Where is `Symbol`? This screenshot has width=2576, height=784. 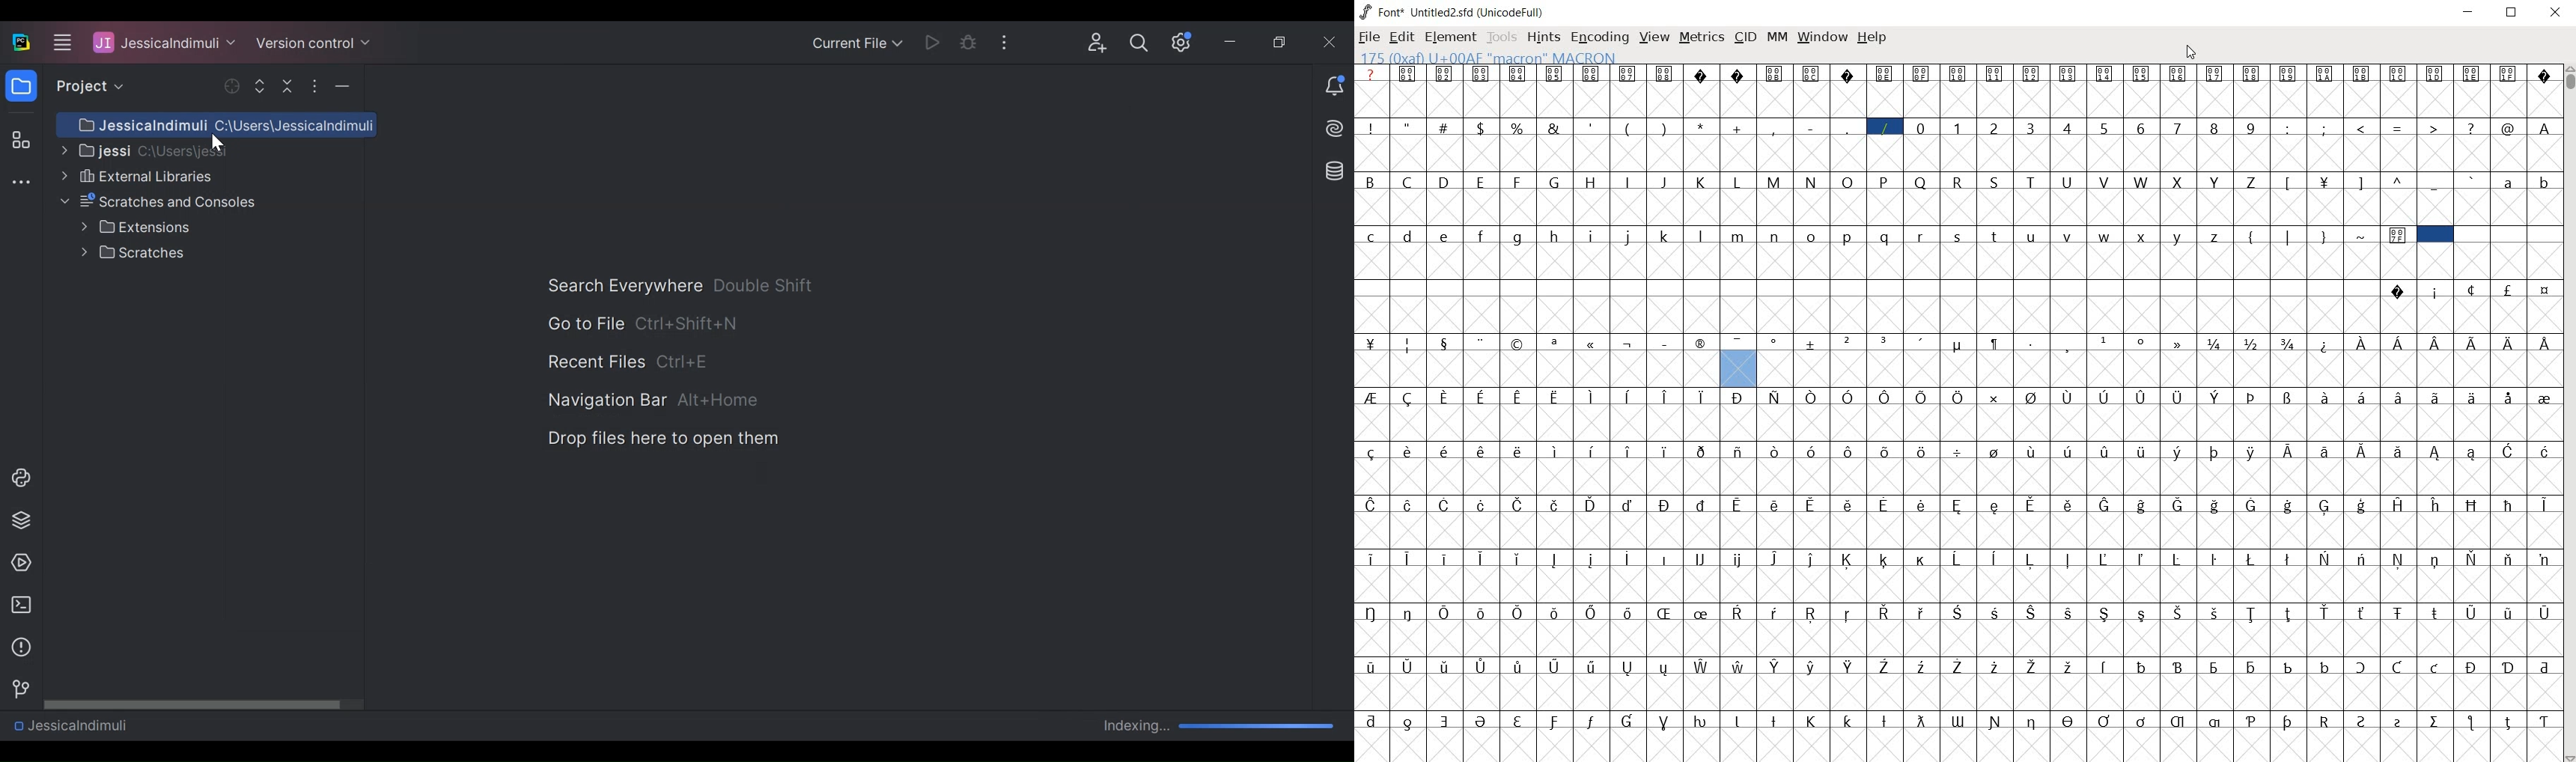 Symbol is located at coordinates (1520, 451).